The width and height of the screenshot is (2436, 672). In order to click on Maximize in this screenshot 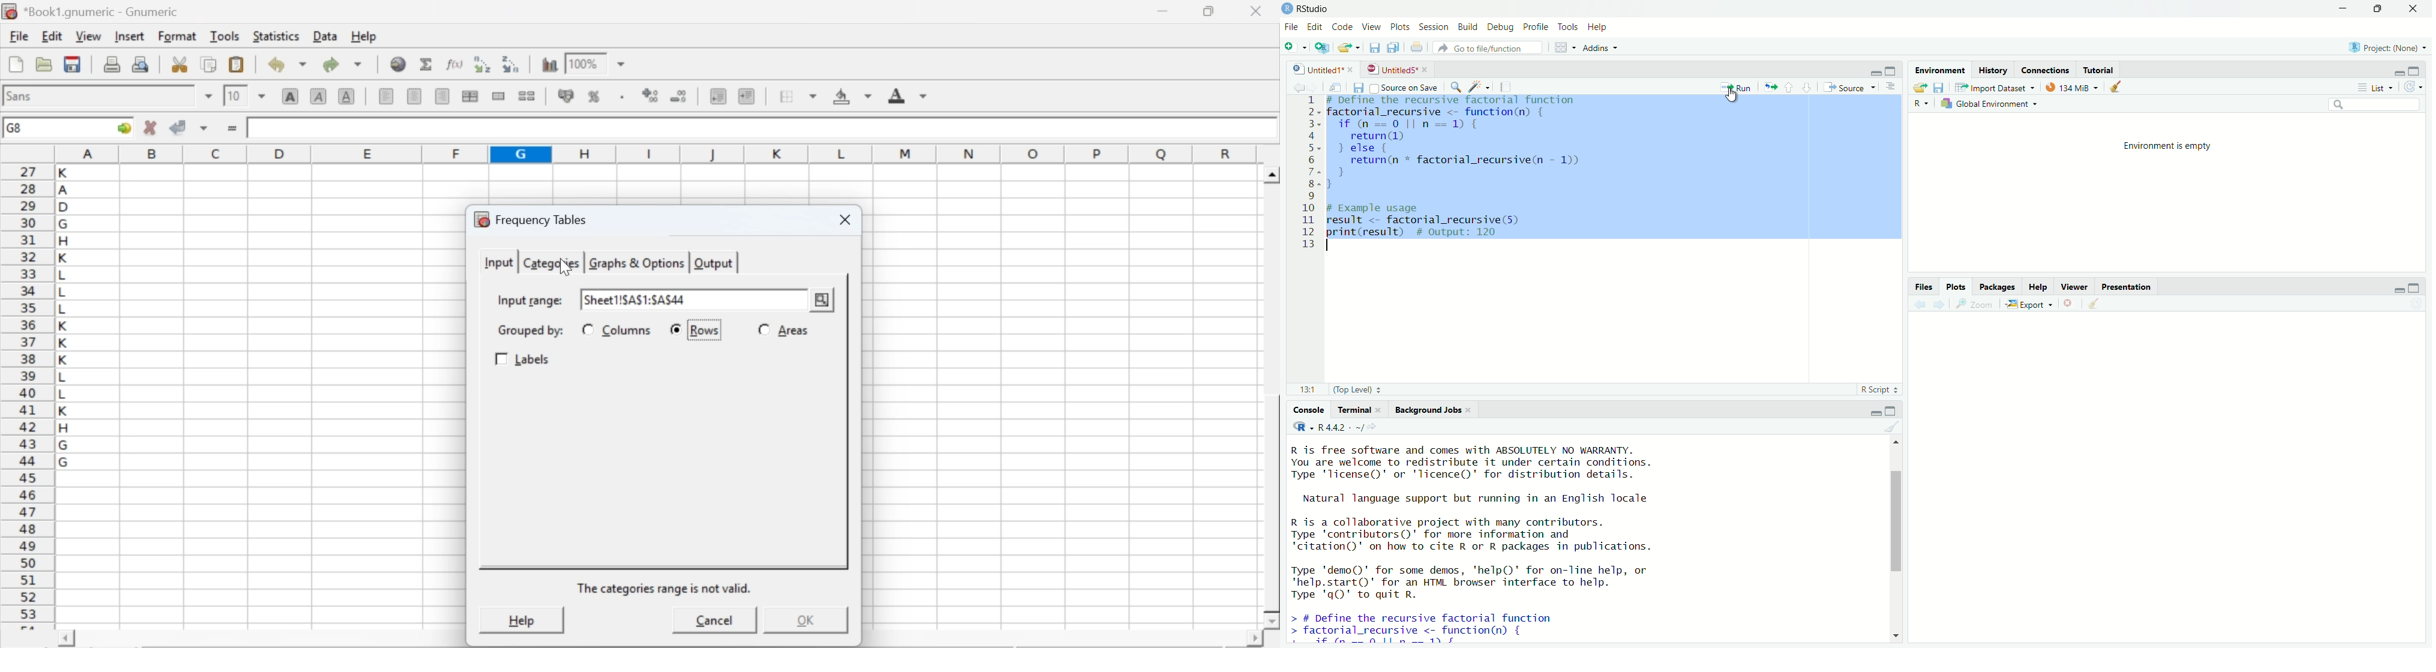, I will do `click(1891, 412)`.